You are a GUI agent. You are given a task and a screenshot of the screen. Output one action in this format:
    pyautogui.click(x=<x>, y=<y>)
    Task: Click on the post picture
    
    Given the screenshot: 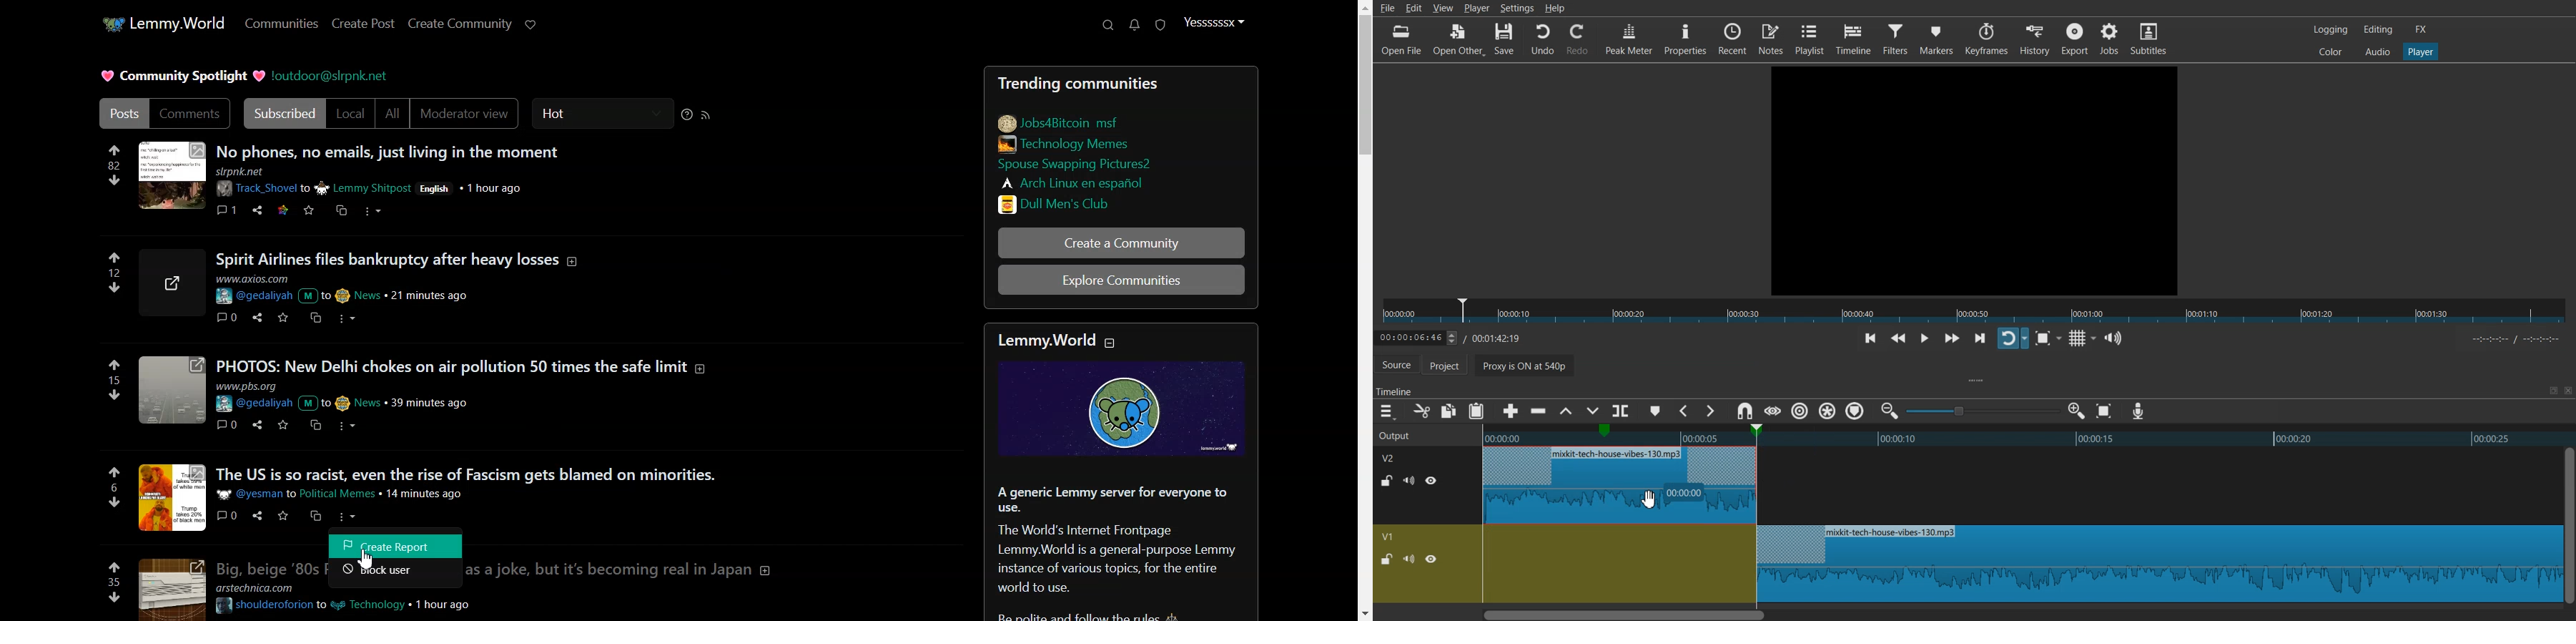 What is the action you would take?
    pyautogui.click(x=173, y=497)
    